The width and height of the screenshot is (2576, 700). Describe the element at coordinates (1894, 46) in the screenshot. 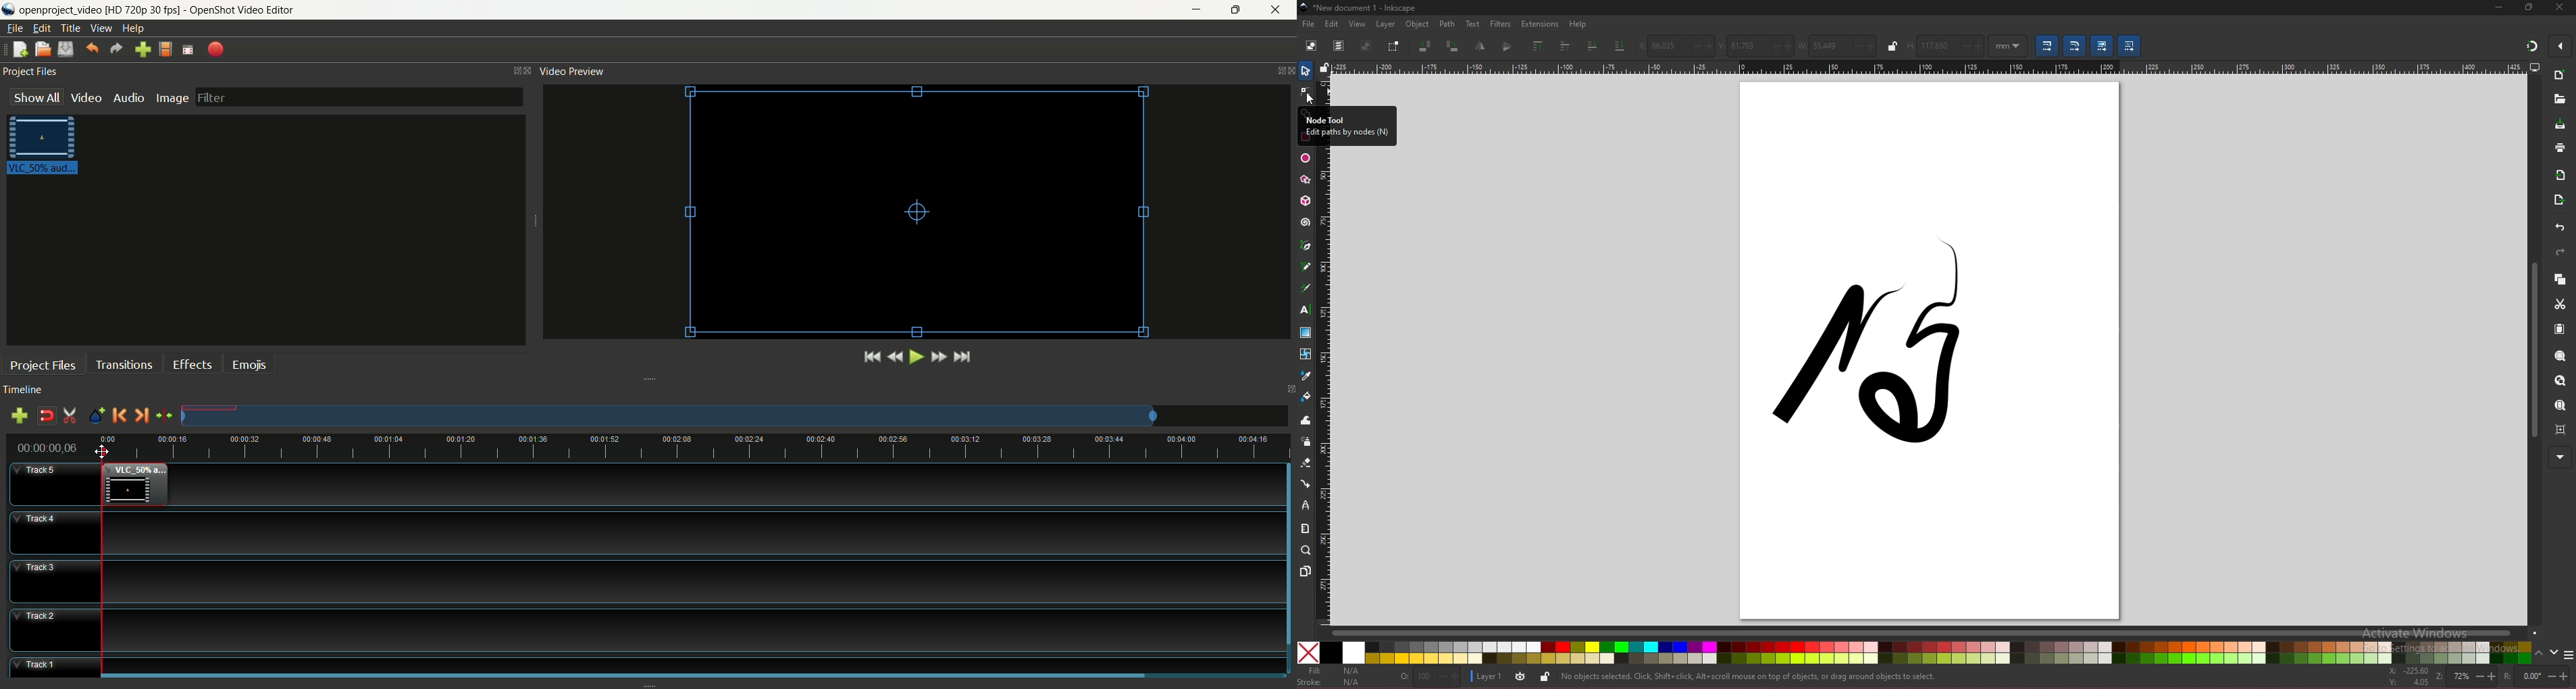

I see `lock` at that location.